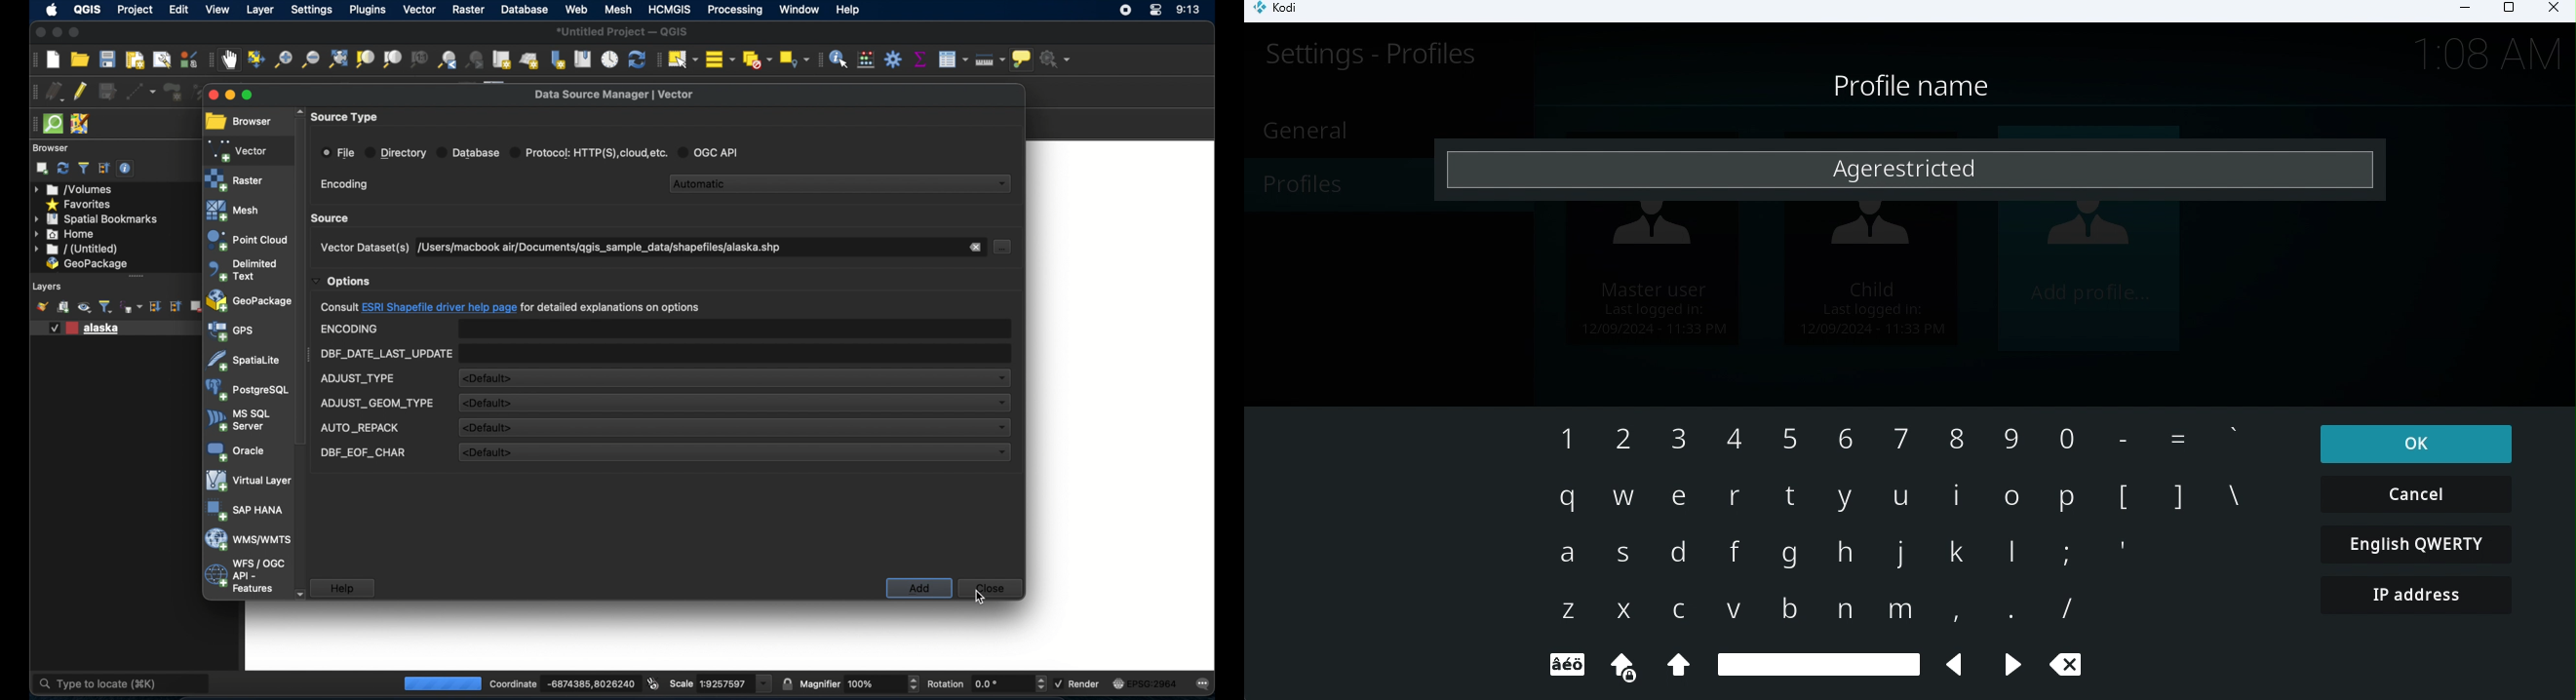 Image resolution: width=2576 pixels, height=700 pixels. What do you see at coordinates (108, 60) in the screenshot?
I see `save project` at bounding box center [108, 60].